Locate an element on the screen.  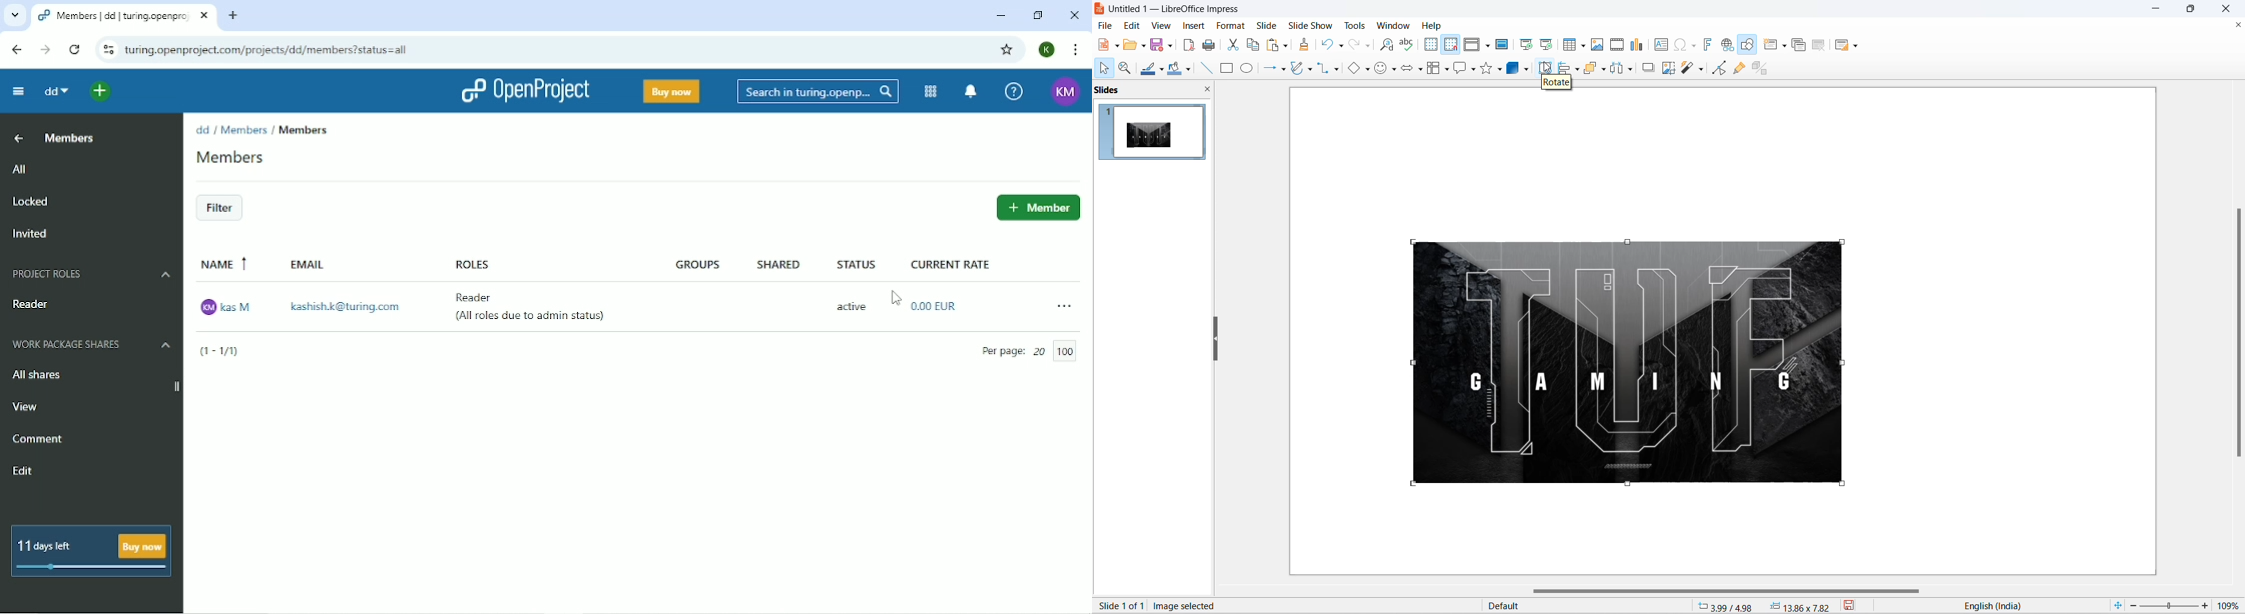
resize is located at coordinates (1216, 340).